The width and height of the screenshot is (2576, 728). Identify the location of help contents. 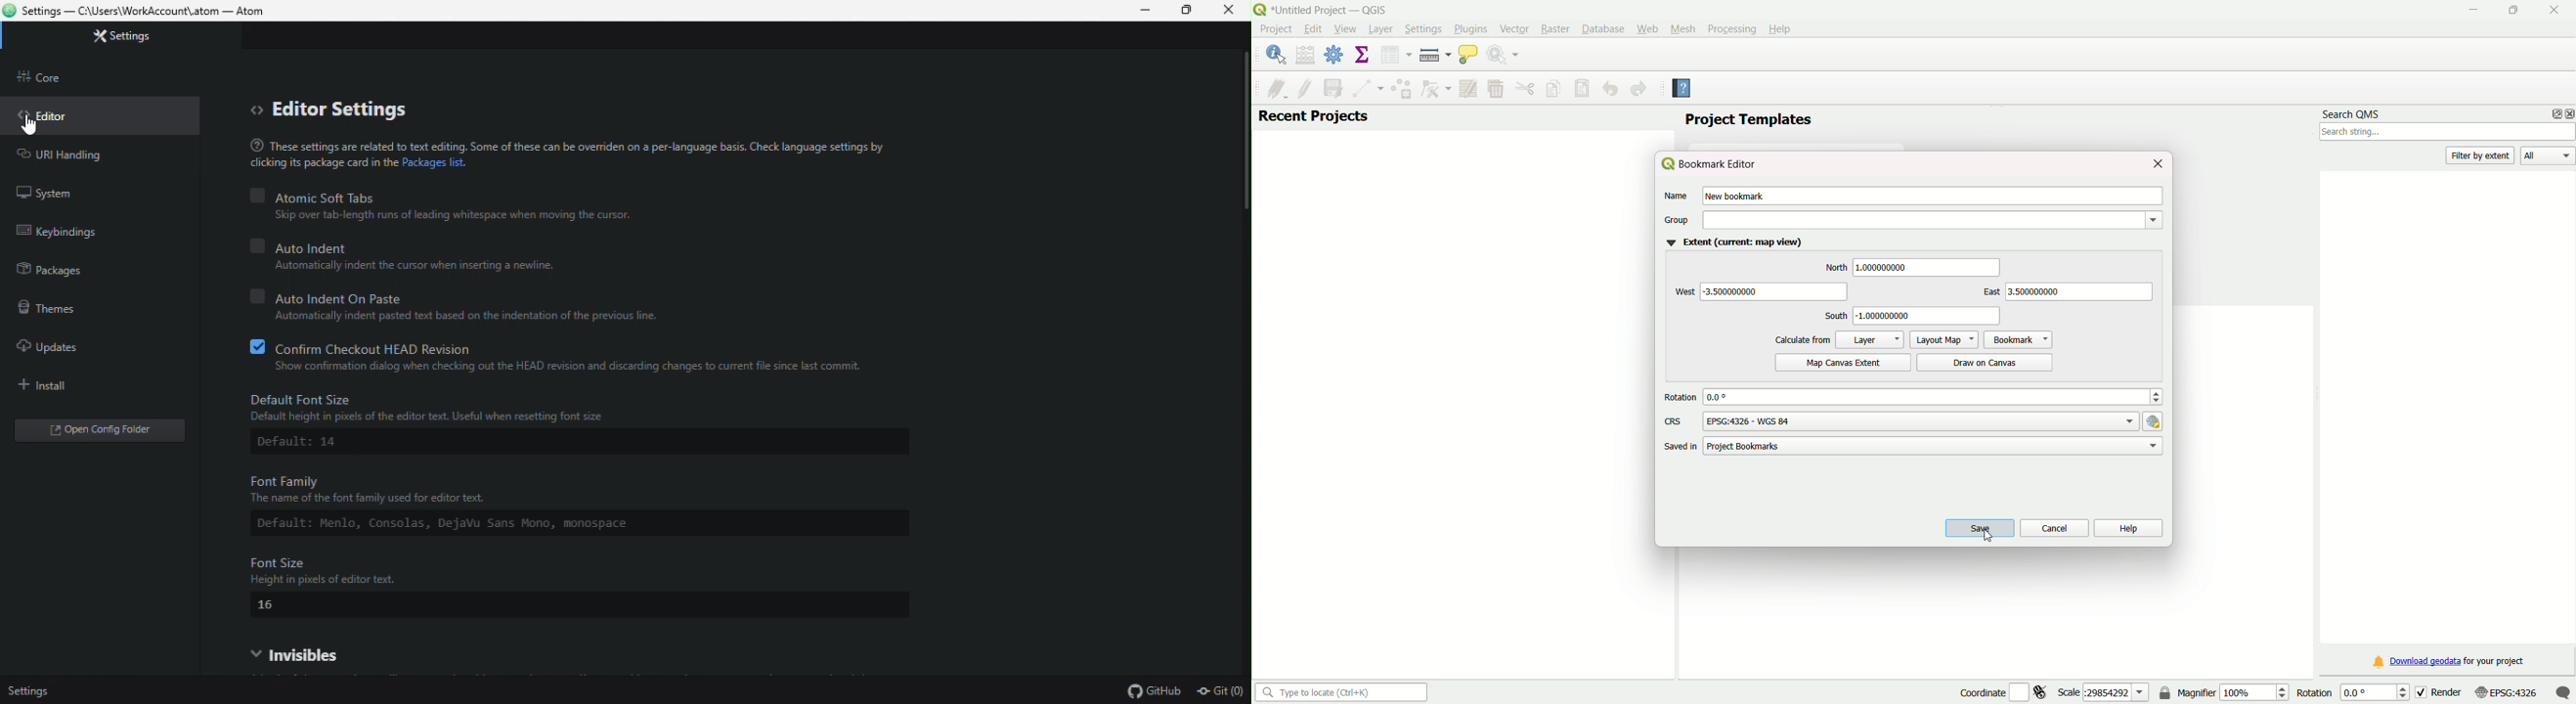
(1683, 90).